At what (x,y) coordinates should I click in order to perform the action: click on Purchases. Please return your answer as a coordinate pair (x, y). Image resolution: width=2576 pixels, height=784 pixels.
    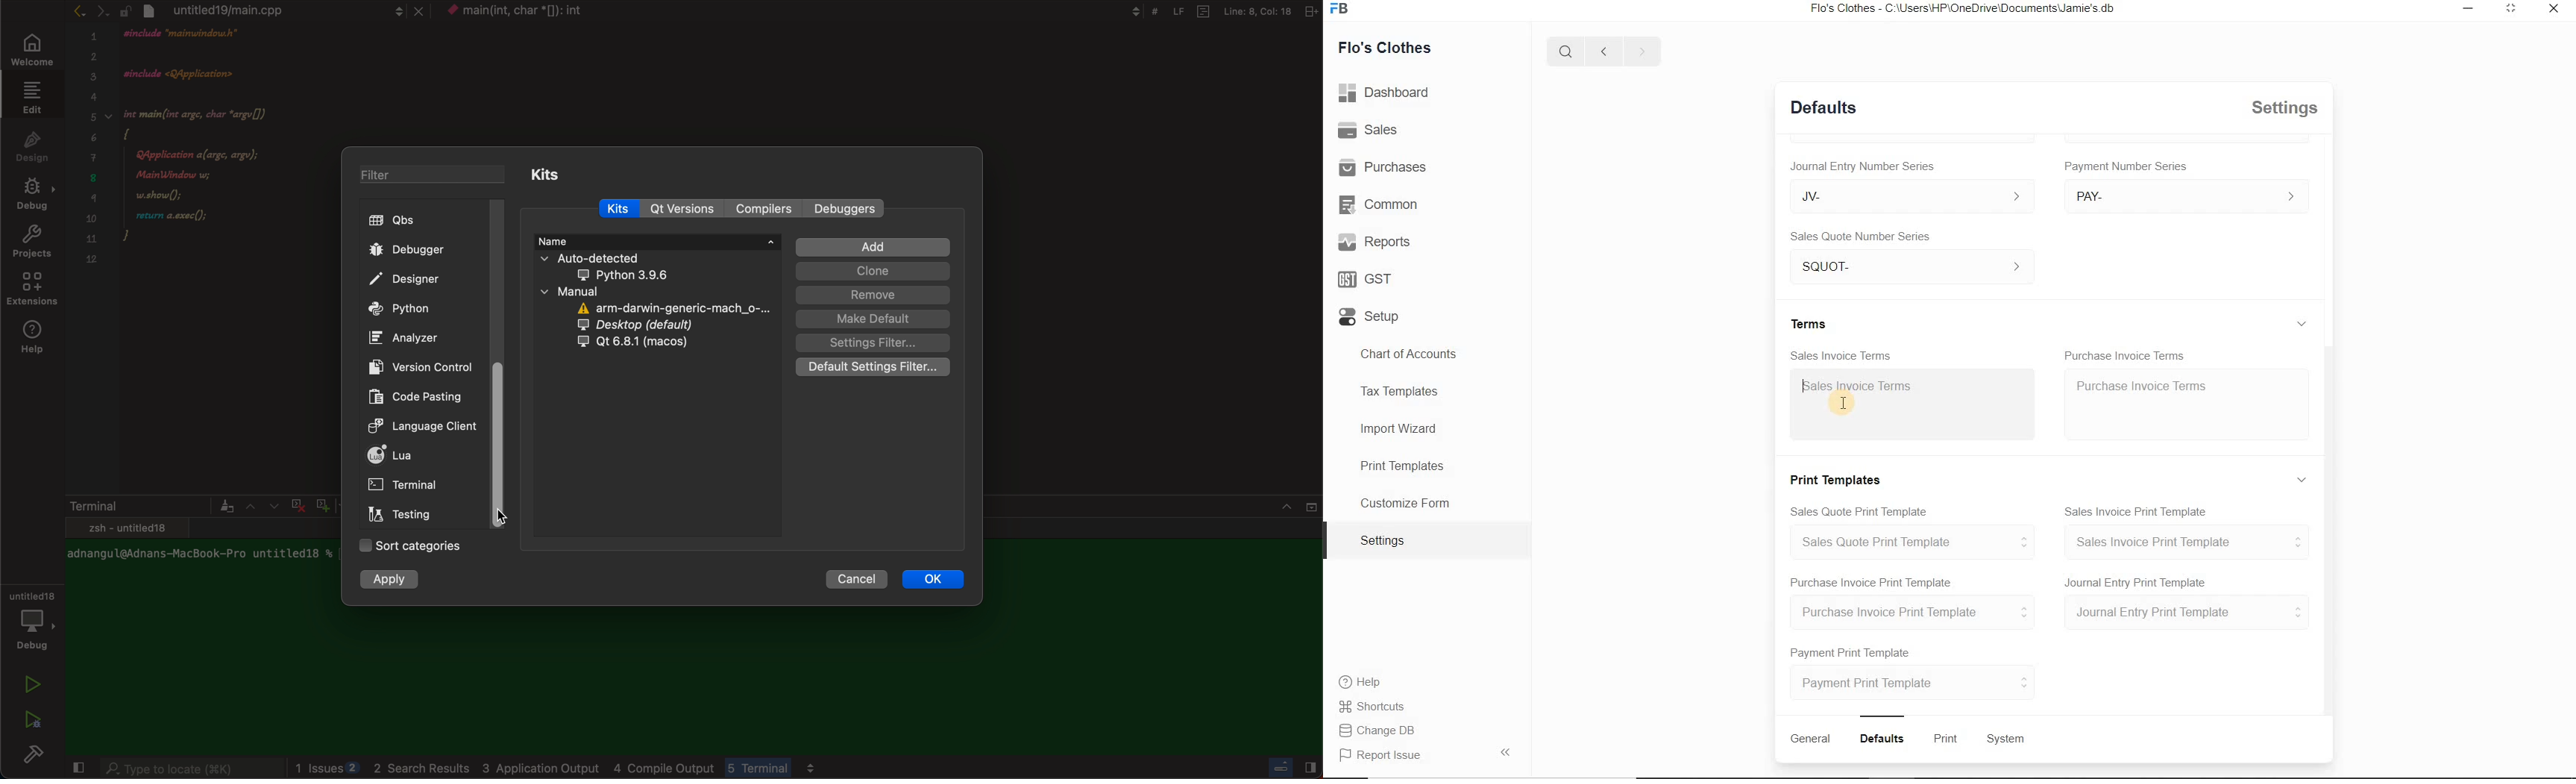
    Looking at the image, I should click on (1386, 167).